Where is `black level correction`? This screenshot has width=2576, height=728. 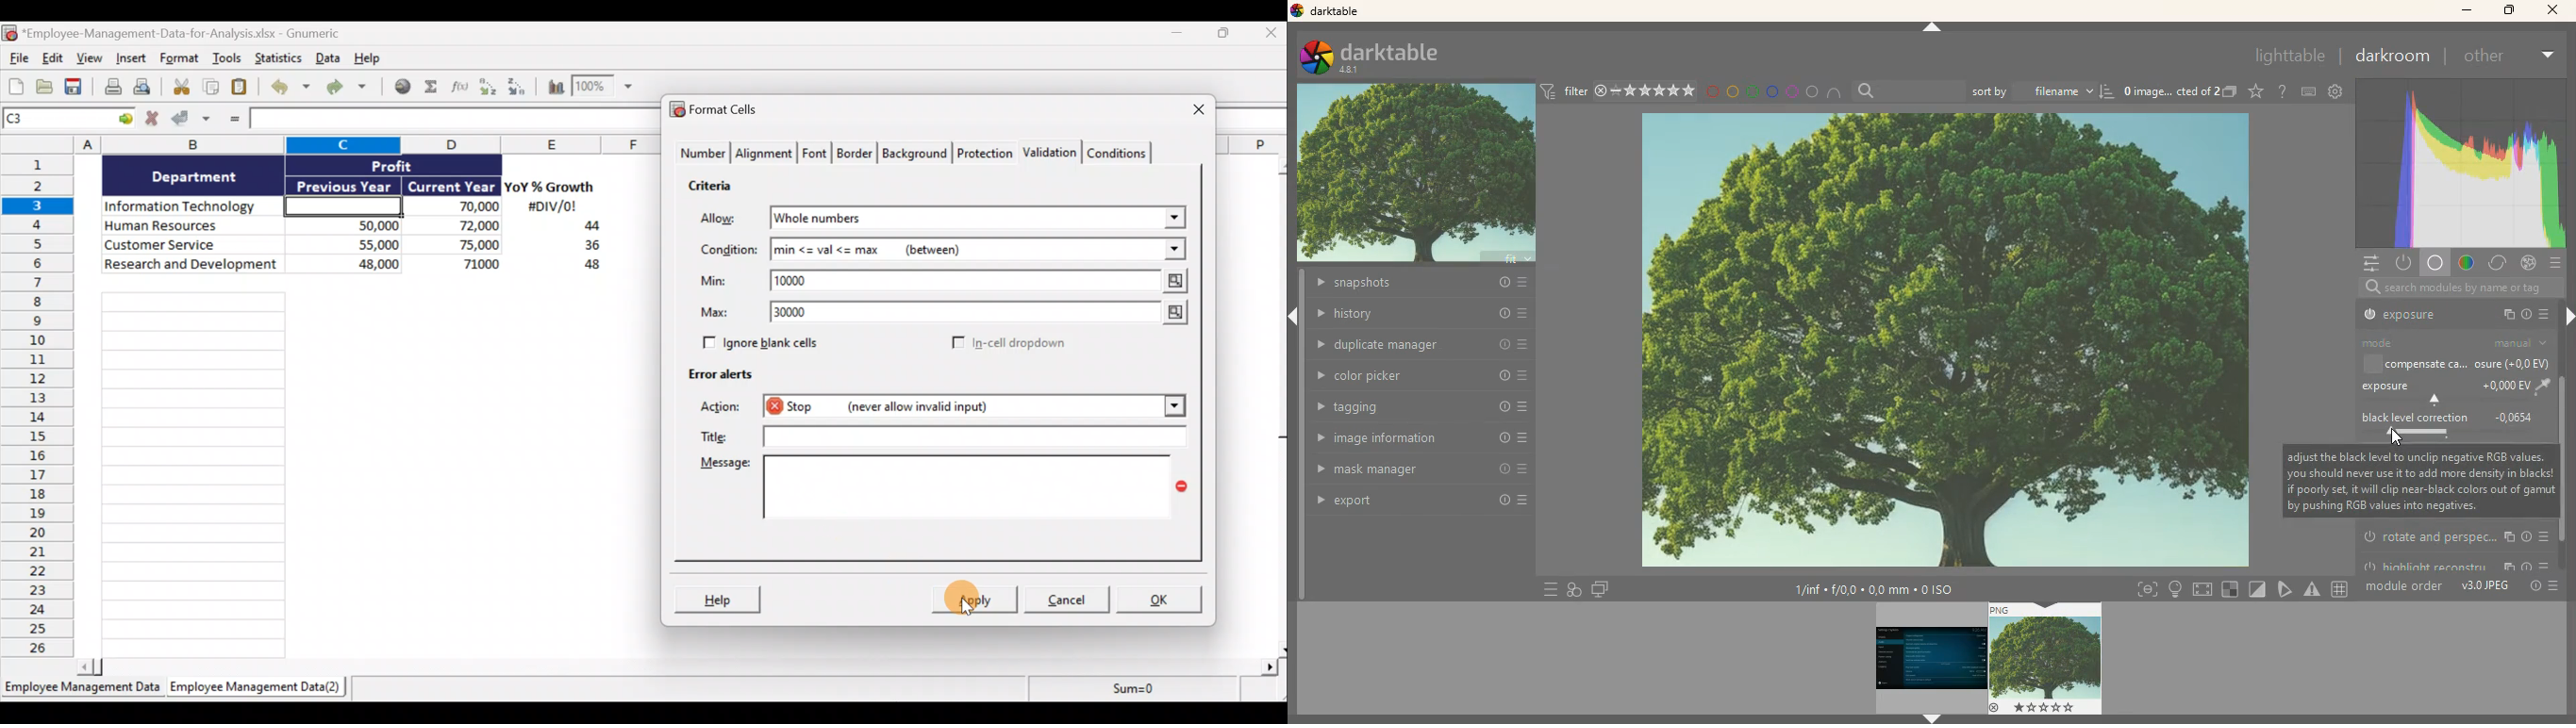 black level correction is located at coordinates (2452, 424).